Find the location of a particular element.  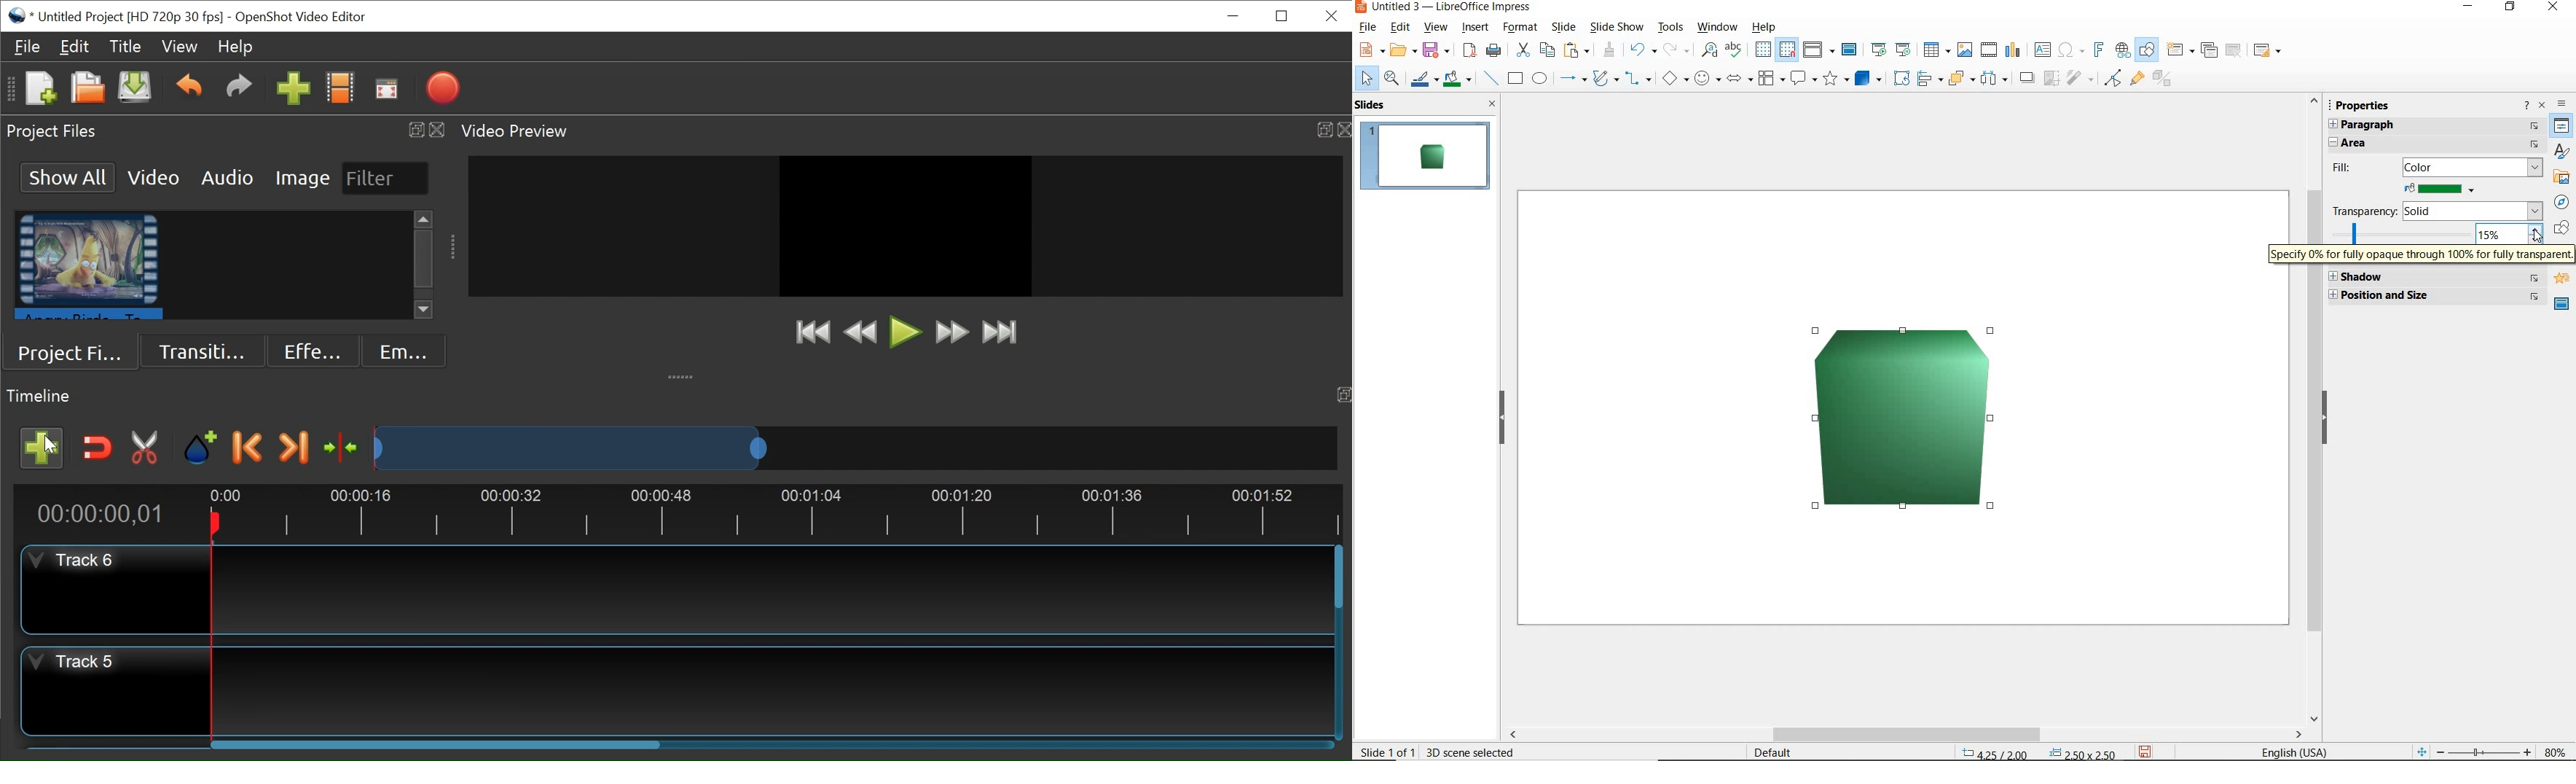

Show All is located at coordinates (68, 177).